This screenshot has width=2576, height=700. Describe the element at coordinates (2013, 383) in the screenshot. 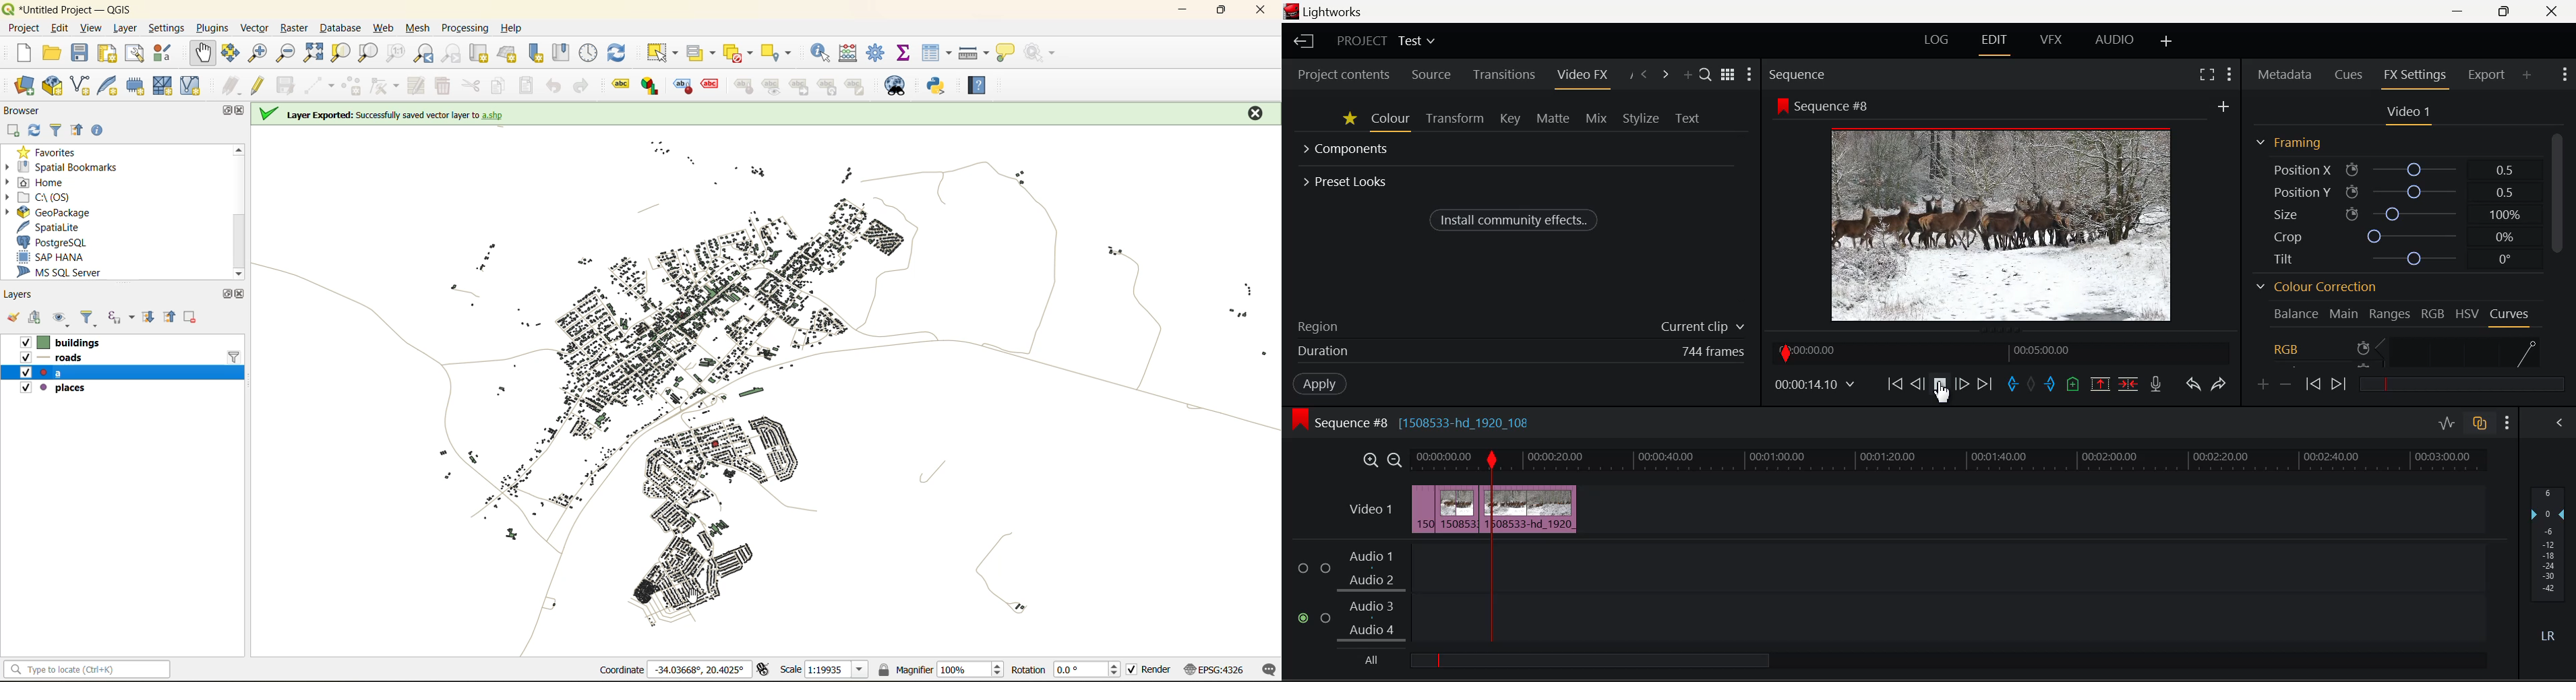

I see `Mark In` at that location.